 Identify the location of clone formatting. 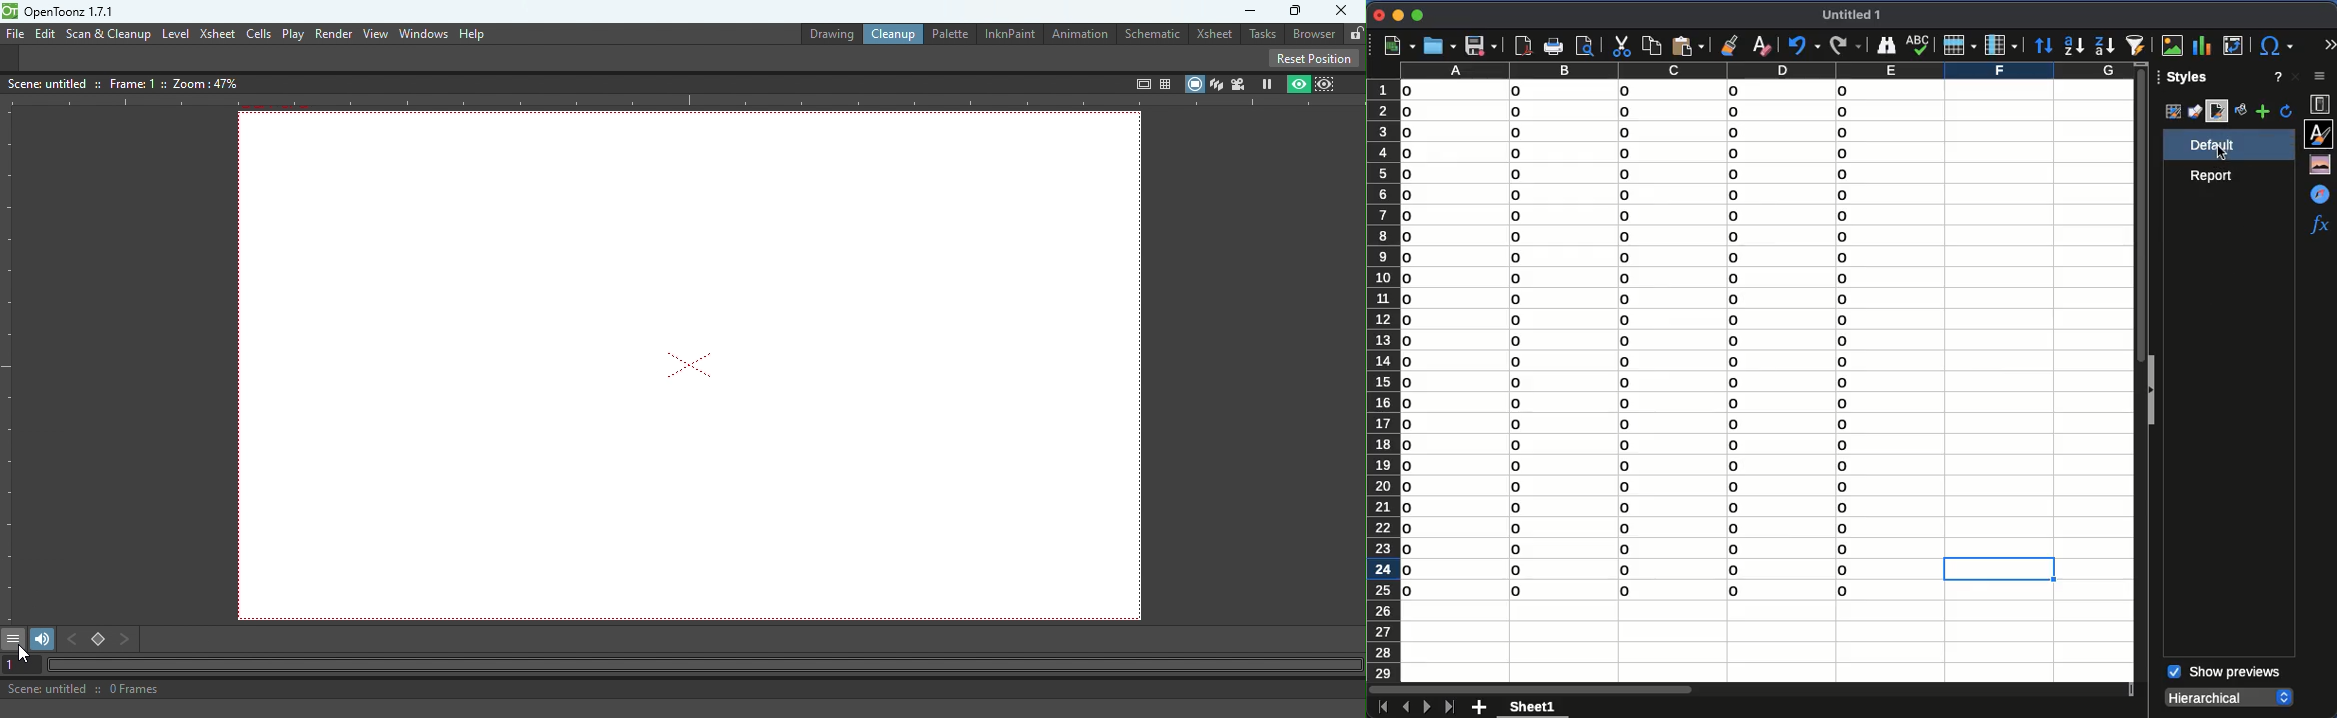
(1730, 45).